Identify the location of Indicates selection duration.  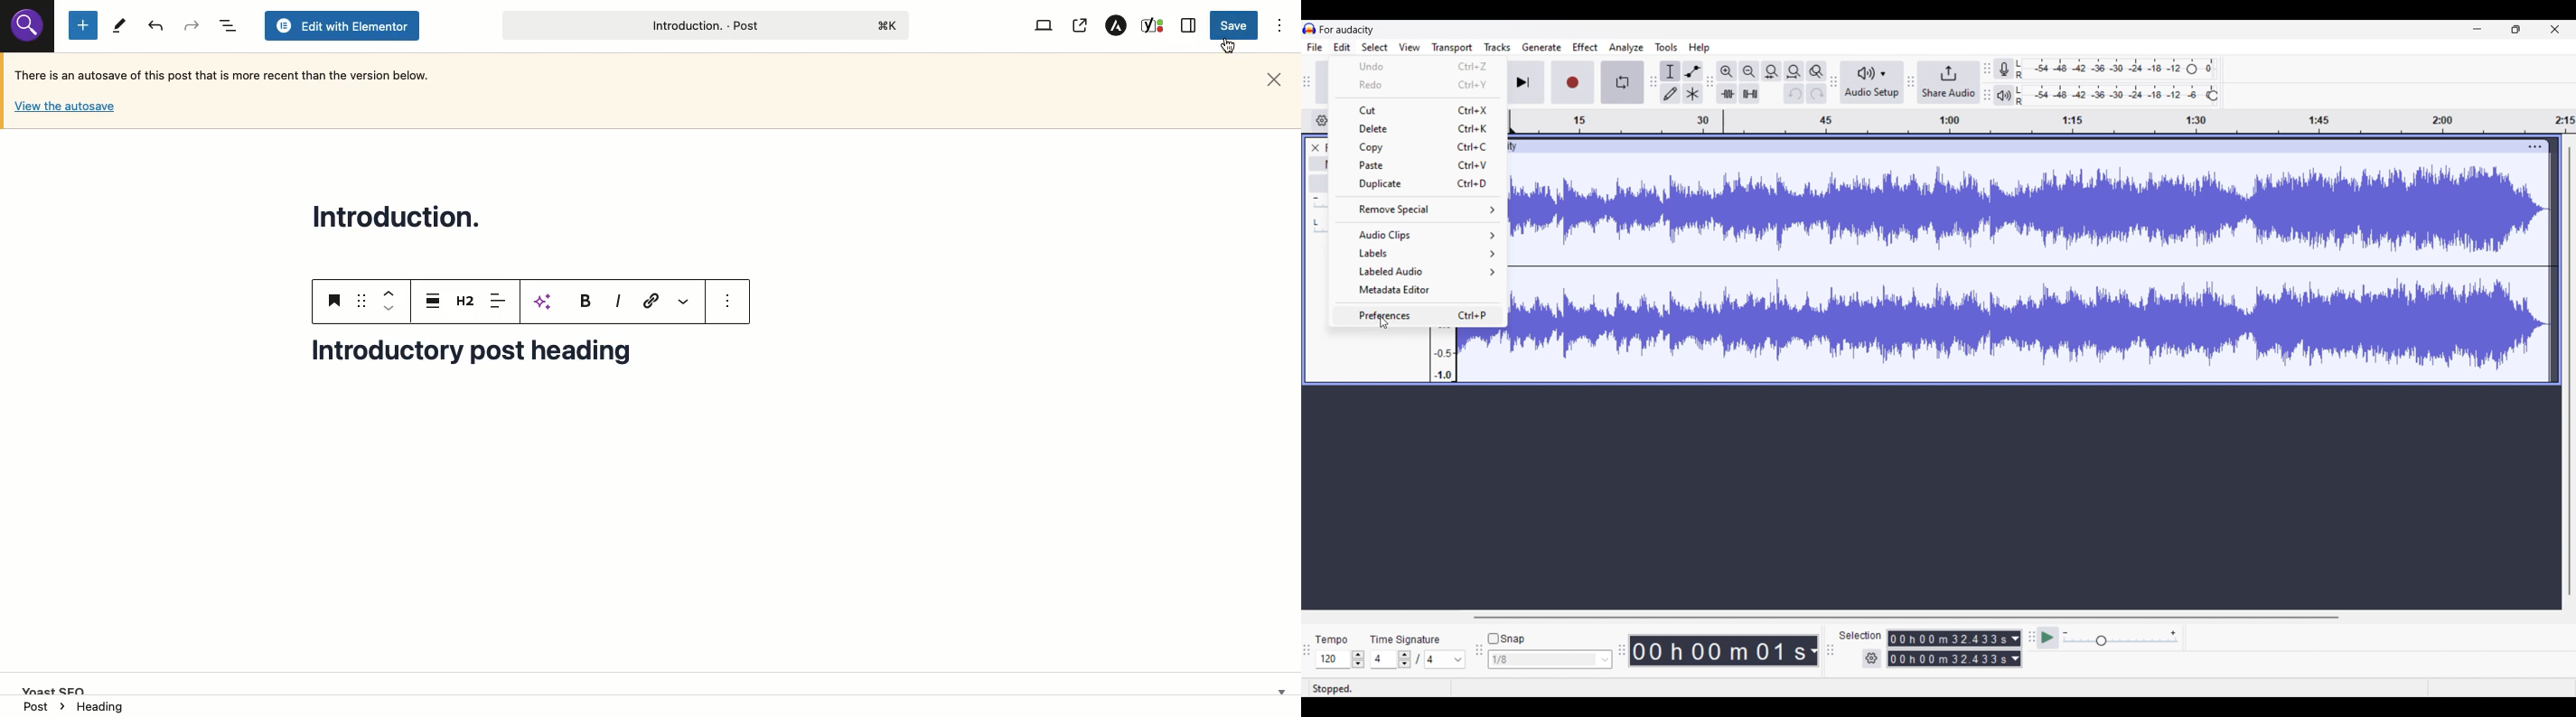
(1860, 635).